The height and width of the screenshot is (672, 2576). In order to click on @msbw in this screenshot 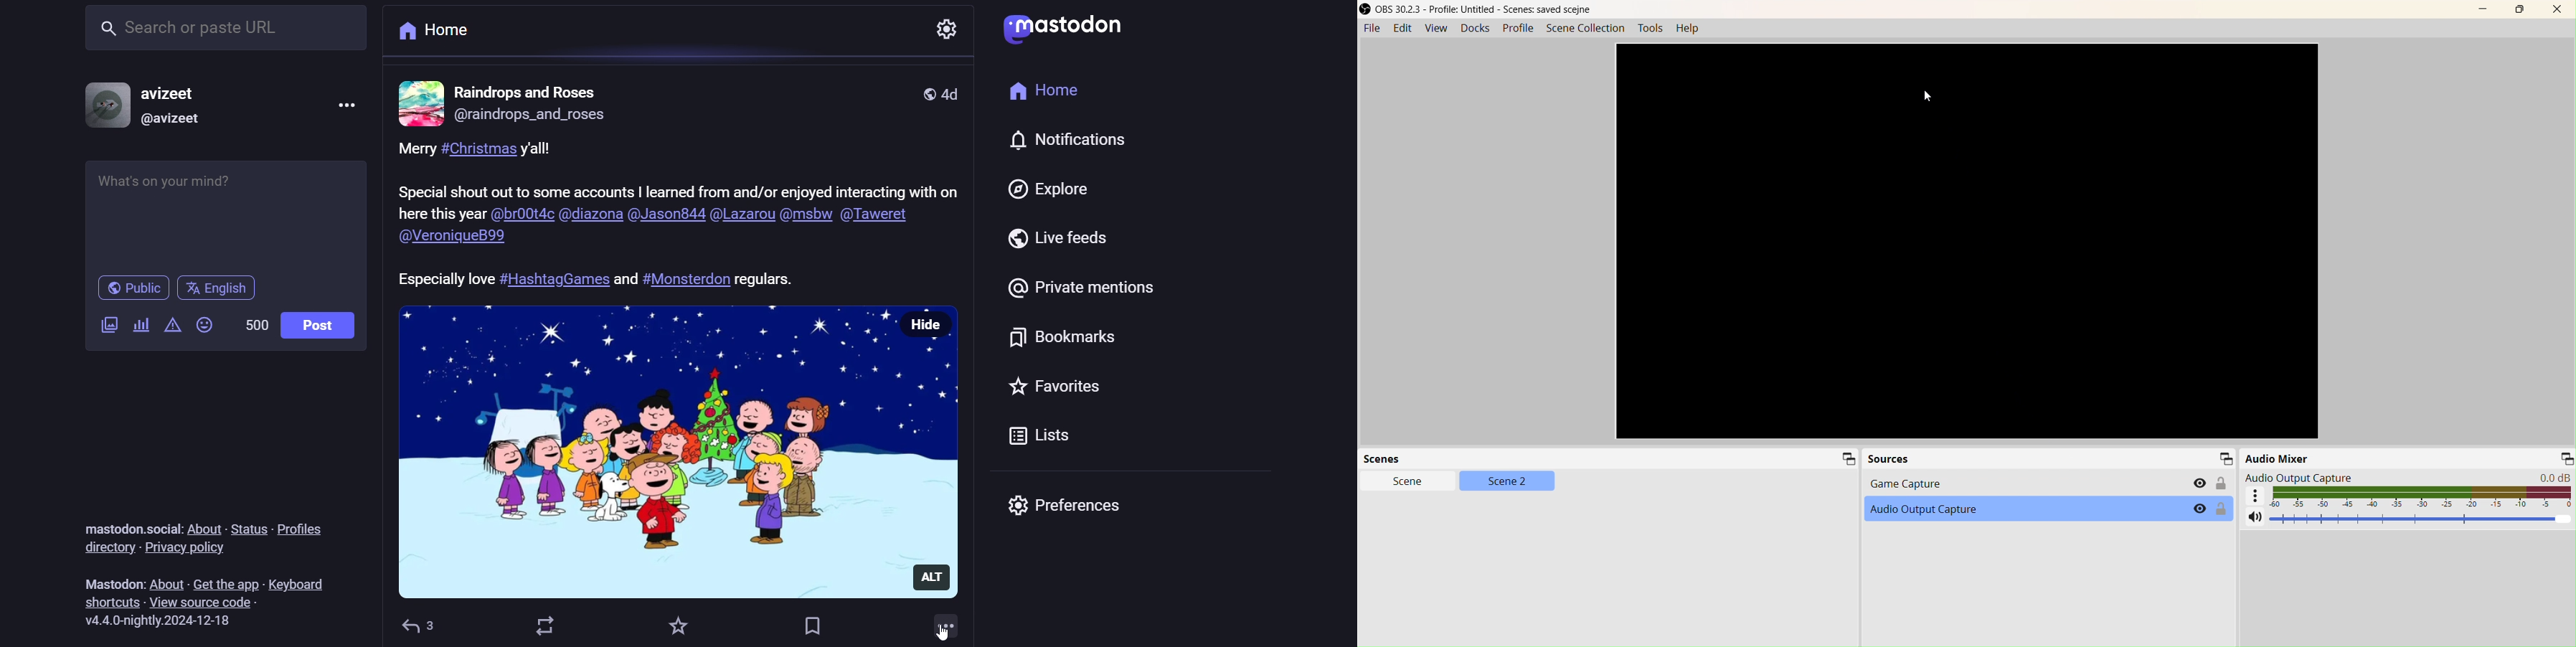, I will do `click(807, 217)`.